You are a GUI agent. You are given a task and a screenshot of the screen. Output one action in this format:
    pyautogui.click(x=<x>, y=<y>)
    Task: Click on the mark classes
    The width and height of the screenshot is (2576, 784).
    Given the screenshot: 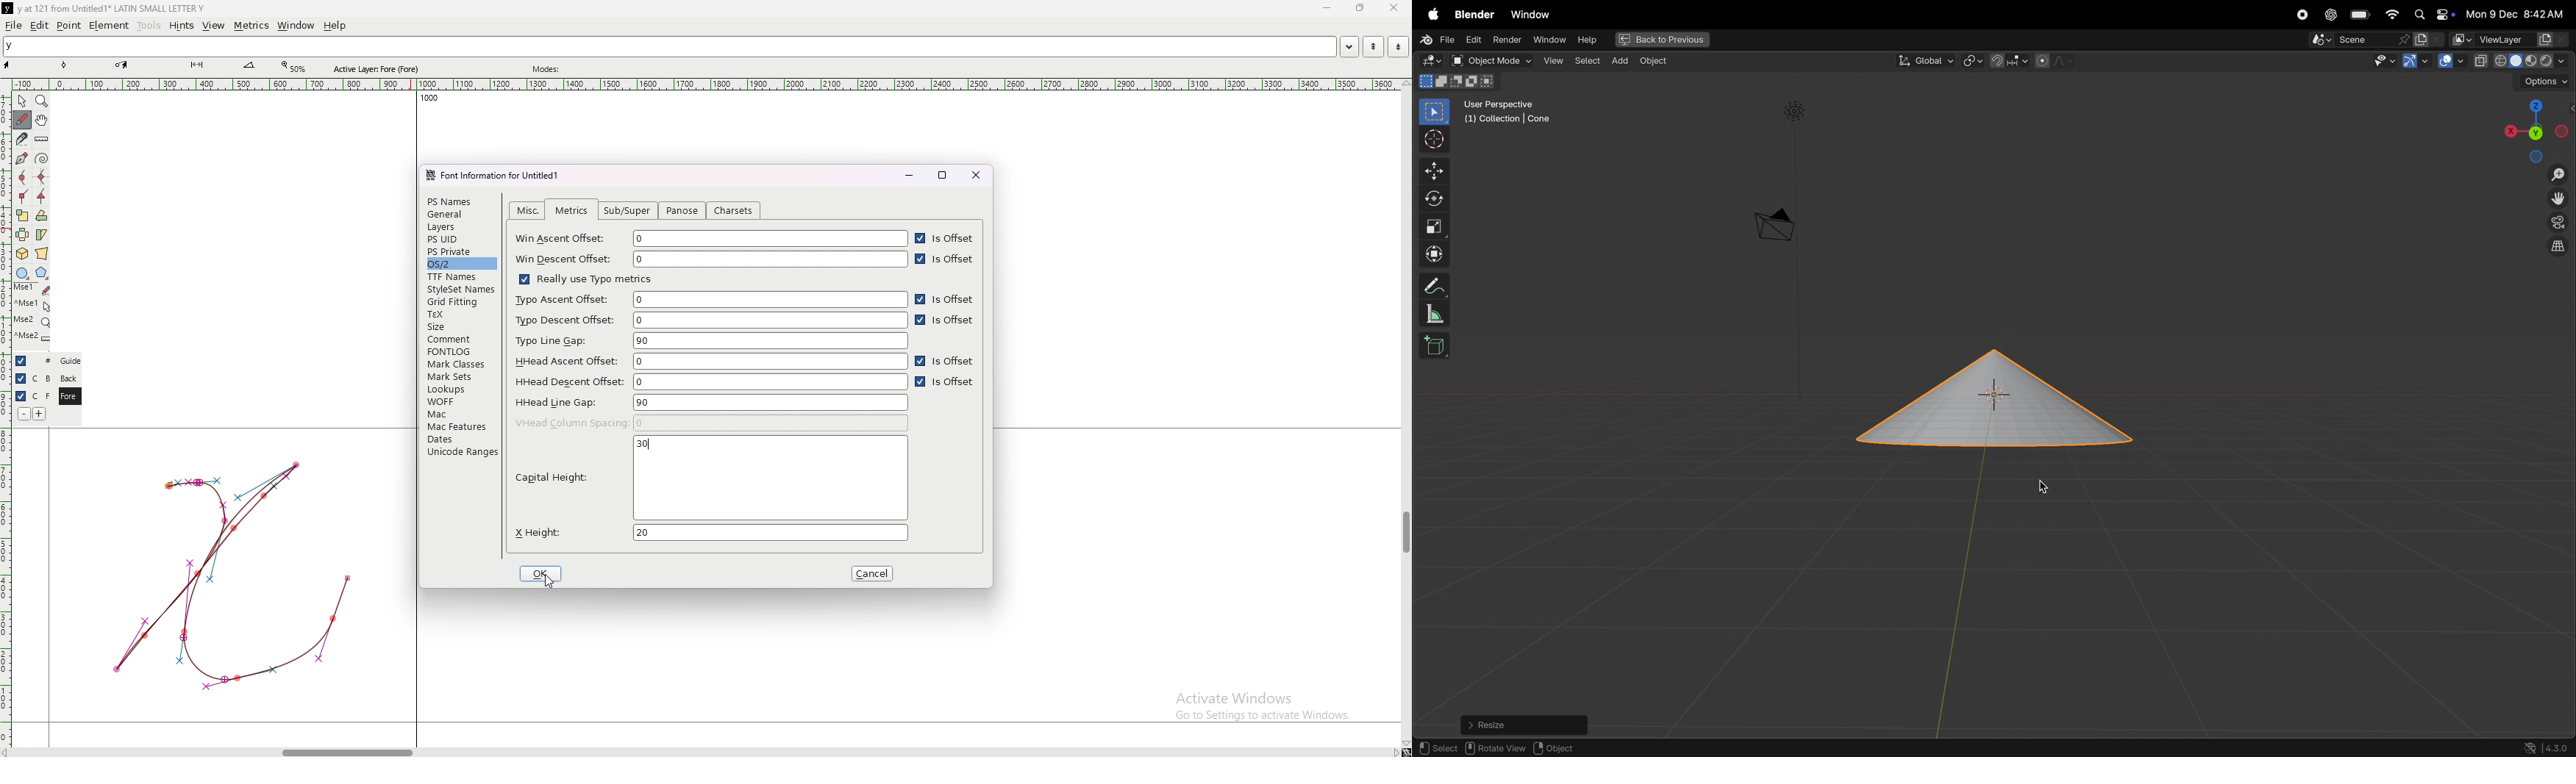 What is the action you would take?
    pyautogui.click(x=460, y=365)
    